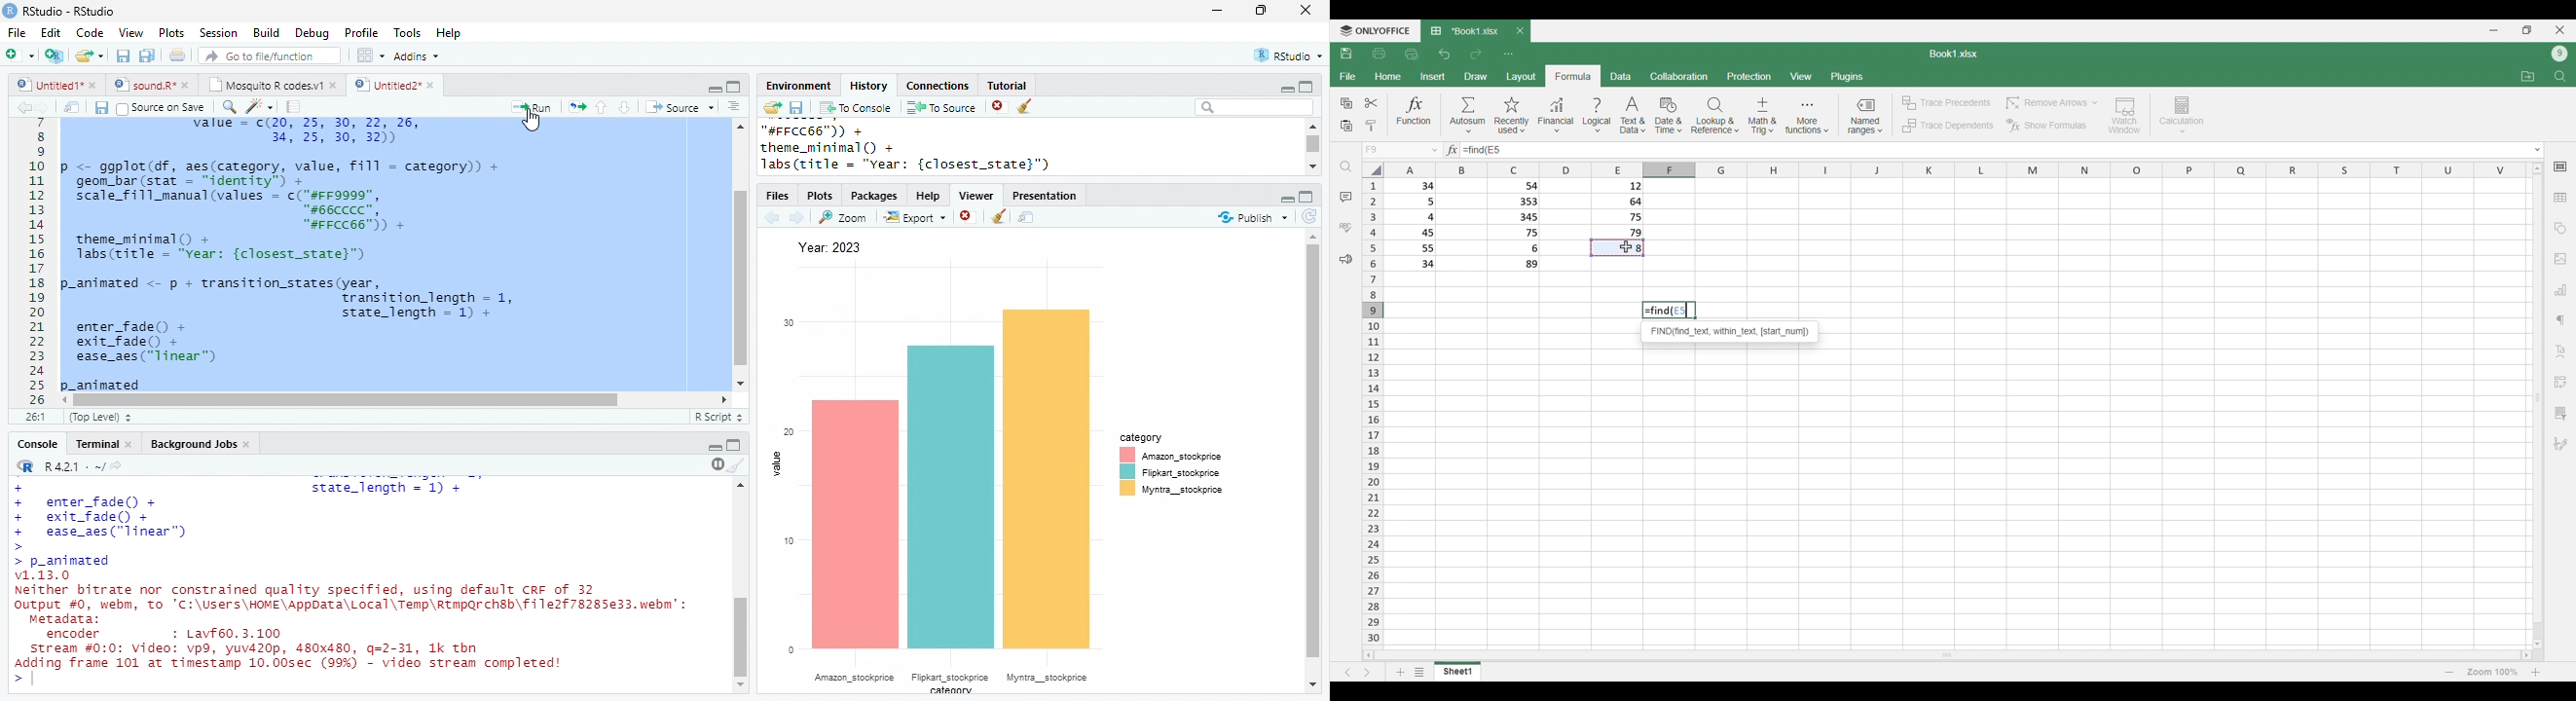 The width and height of the screenshot is (2576, 728). Describe the element at coordinates (1313, 143) in the screenshot. I see `scroll bar` at that location.